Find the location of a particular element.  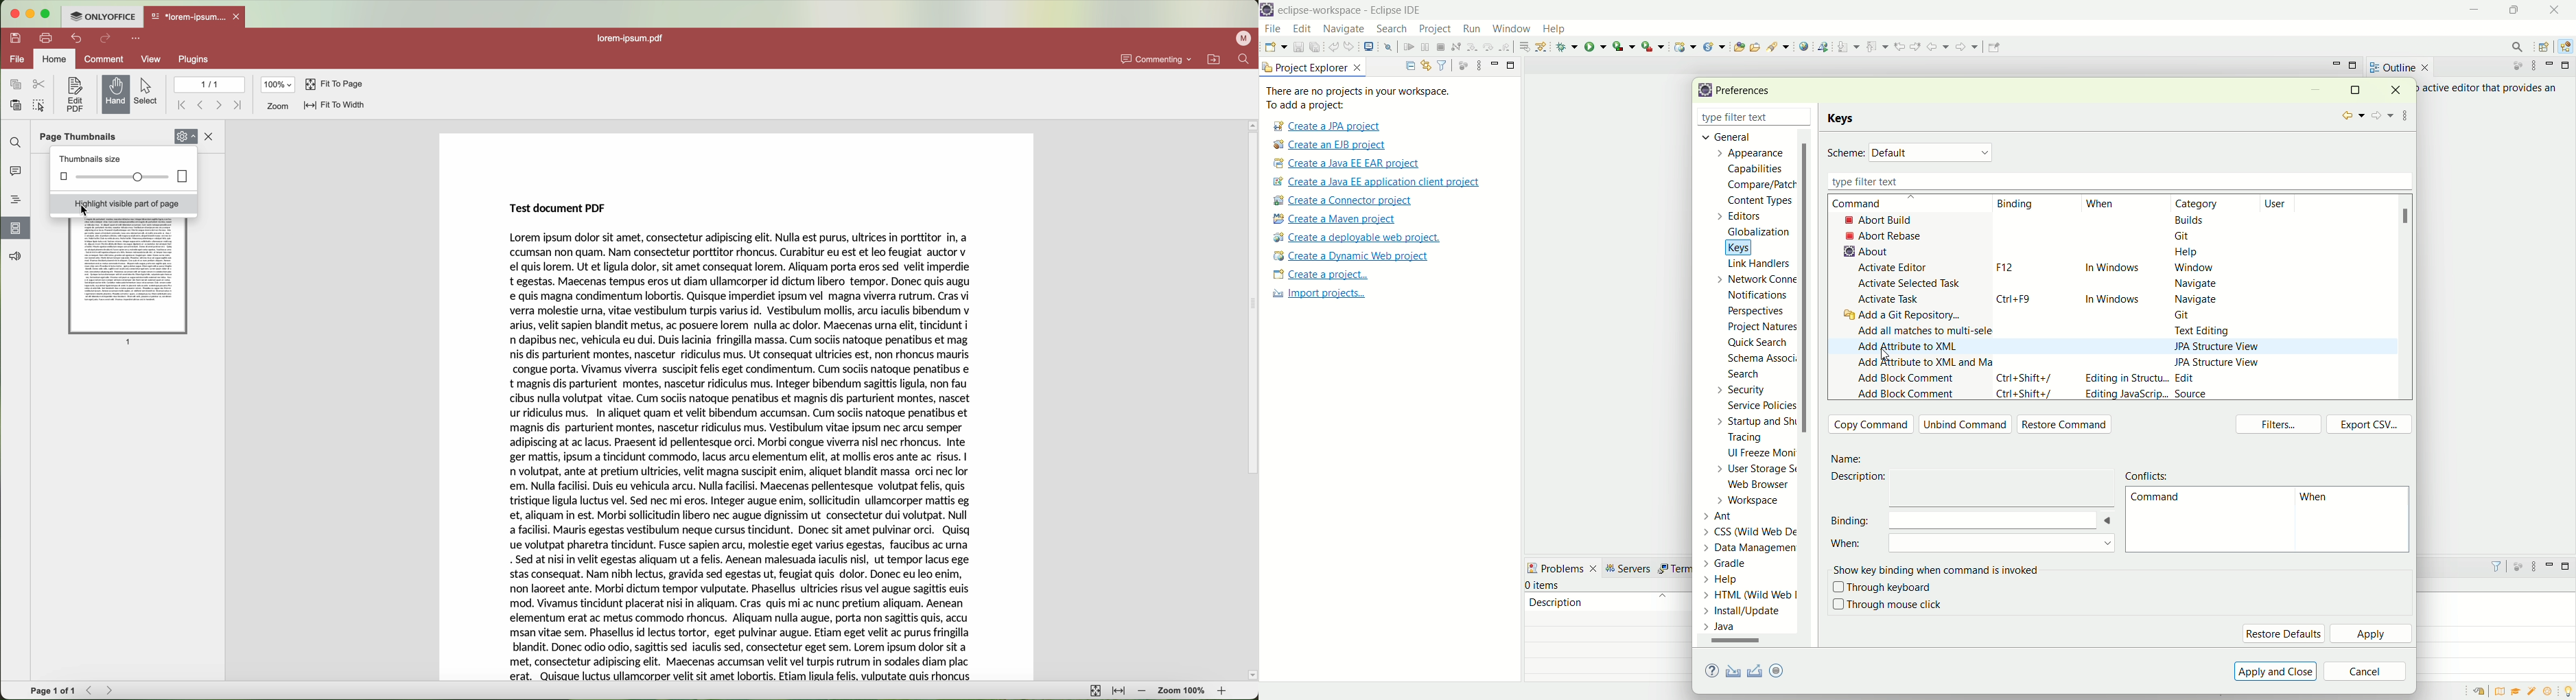

JPA structure view is located at coordinates (2201, 362).